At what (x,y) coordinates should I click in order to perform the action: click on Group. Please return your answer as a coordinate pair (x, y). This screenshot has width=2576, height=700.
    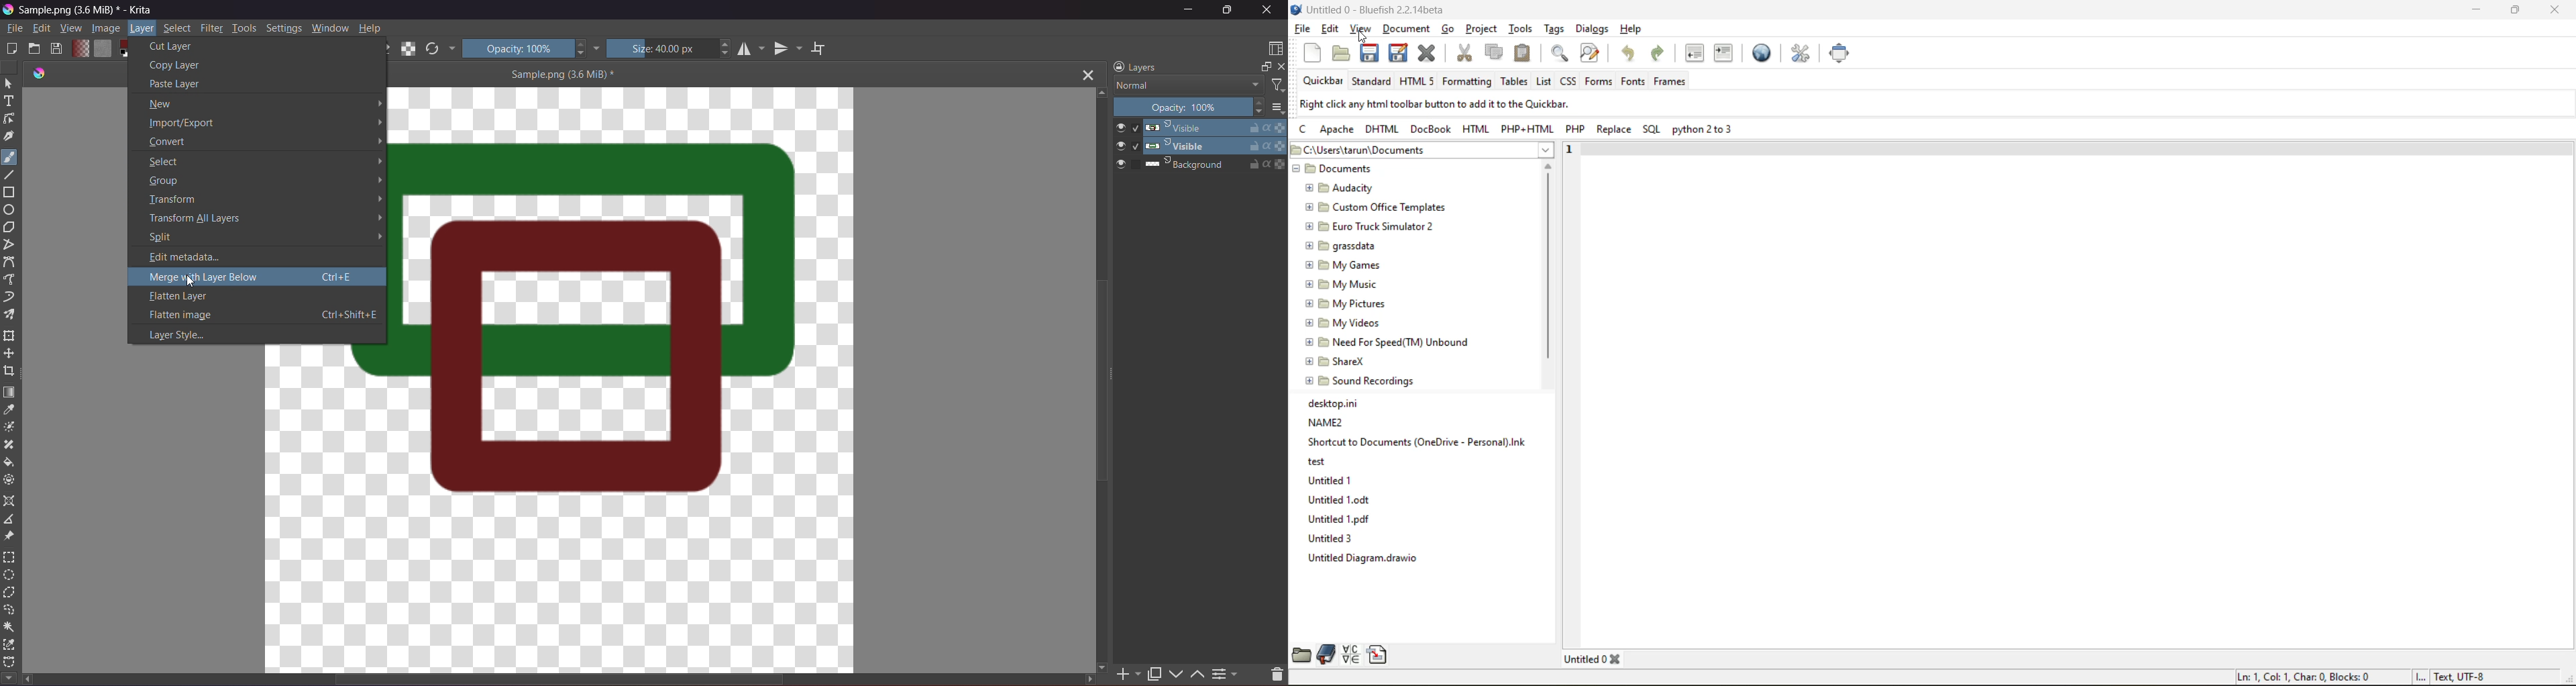
    Looking at the image, I should click on (263, 181).